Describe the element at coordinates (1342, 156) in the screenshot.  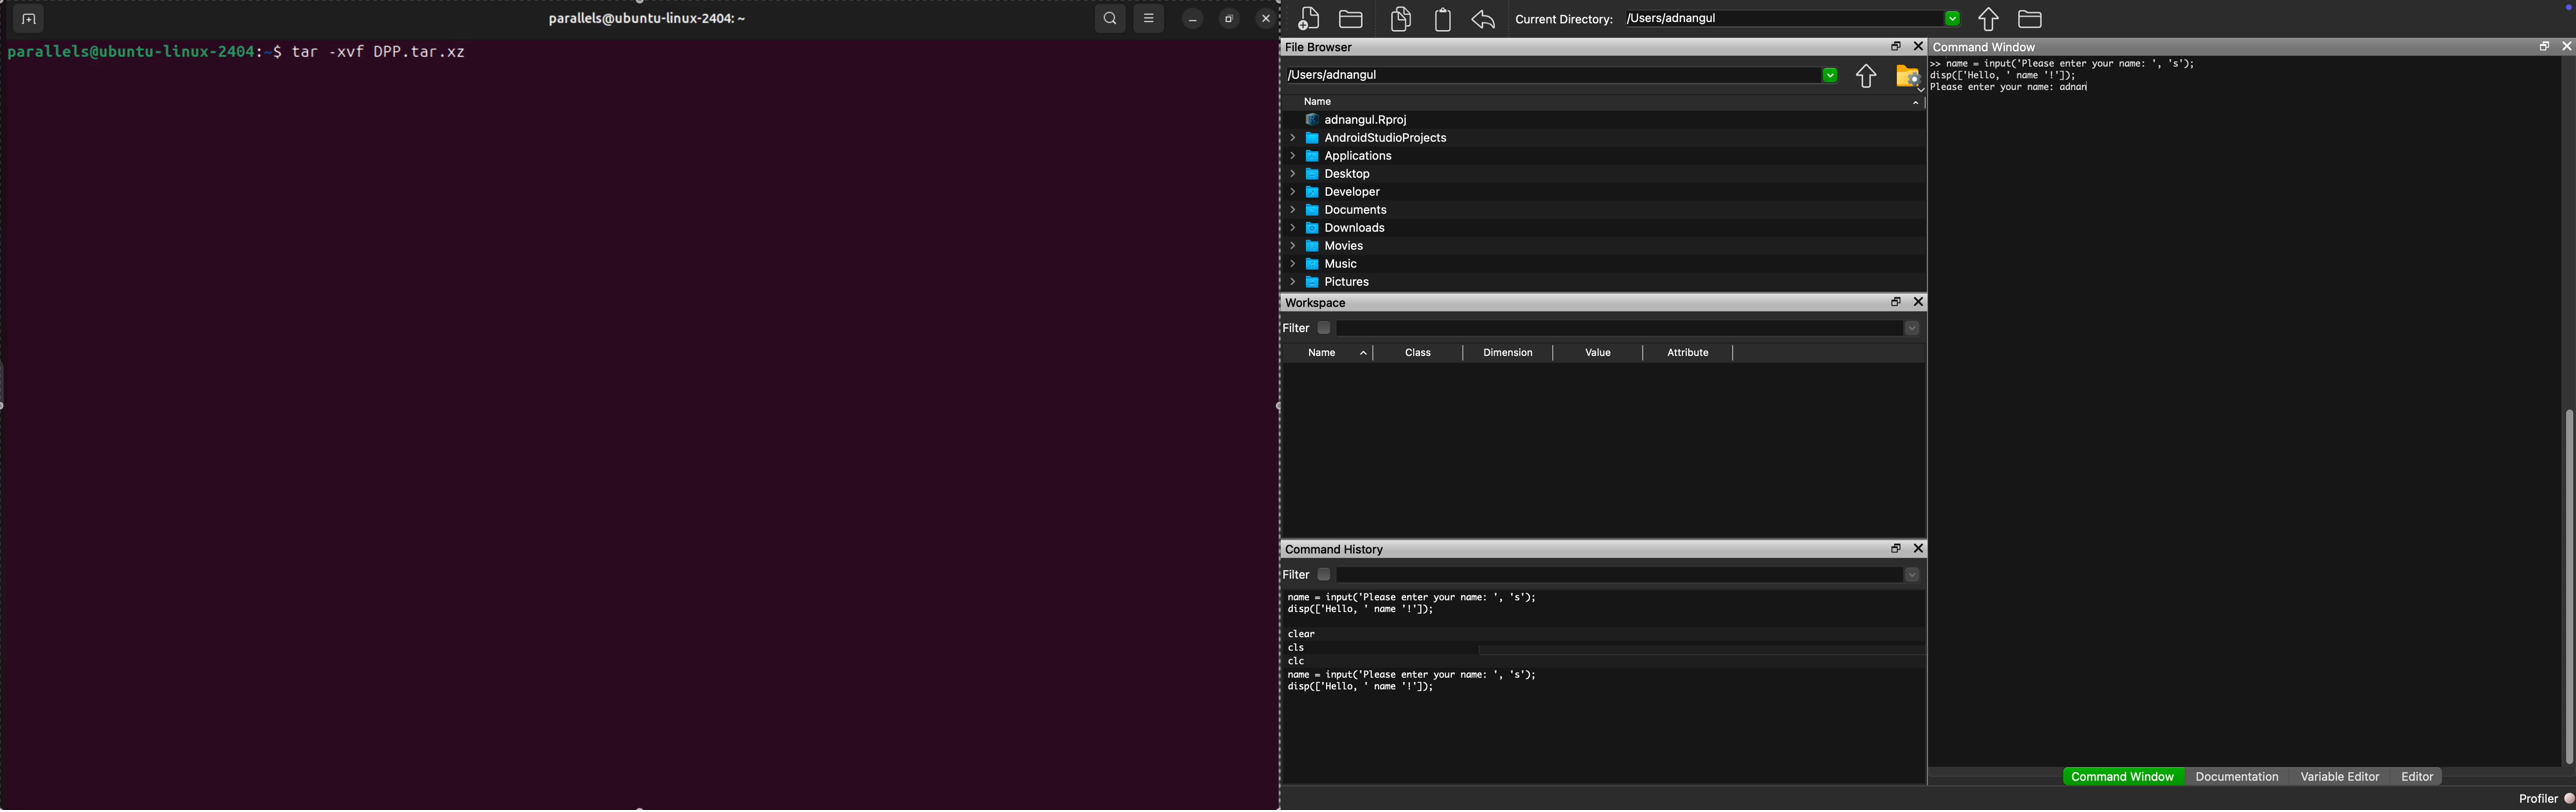
I see `Applications` at that location.